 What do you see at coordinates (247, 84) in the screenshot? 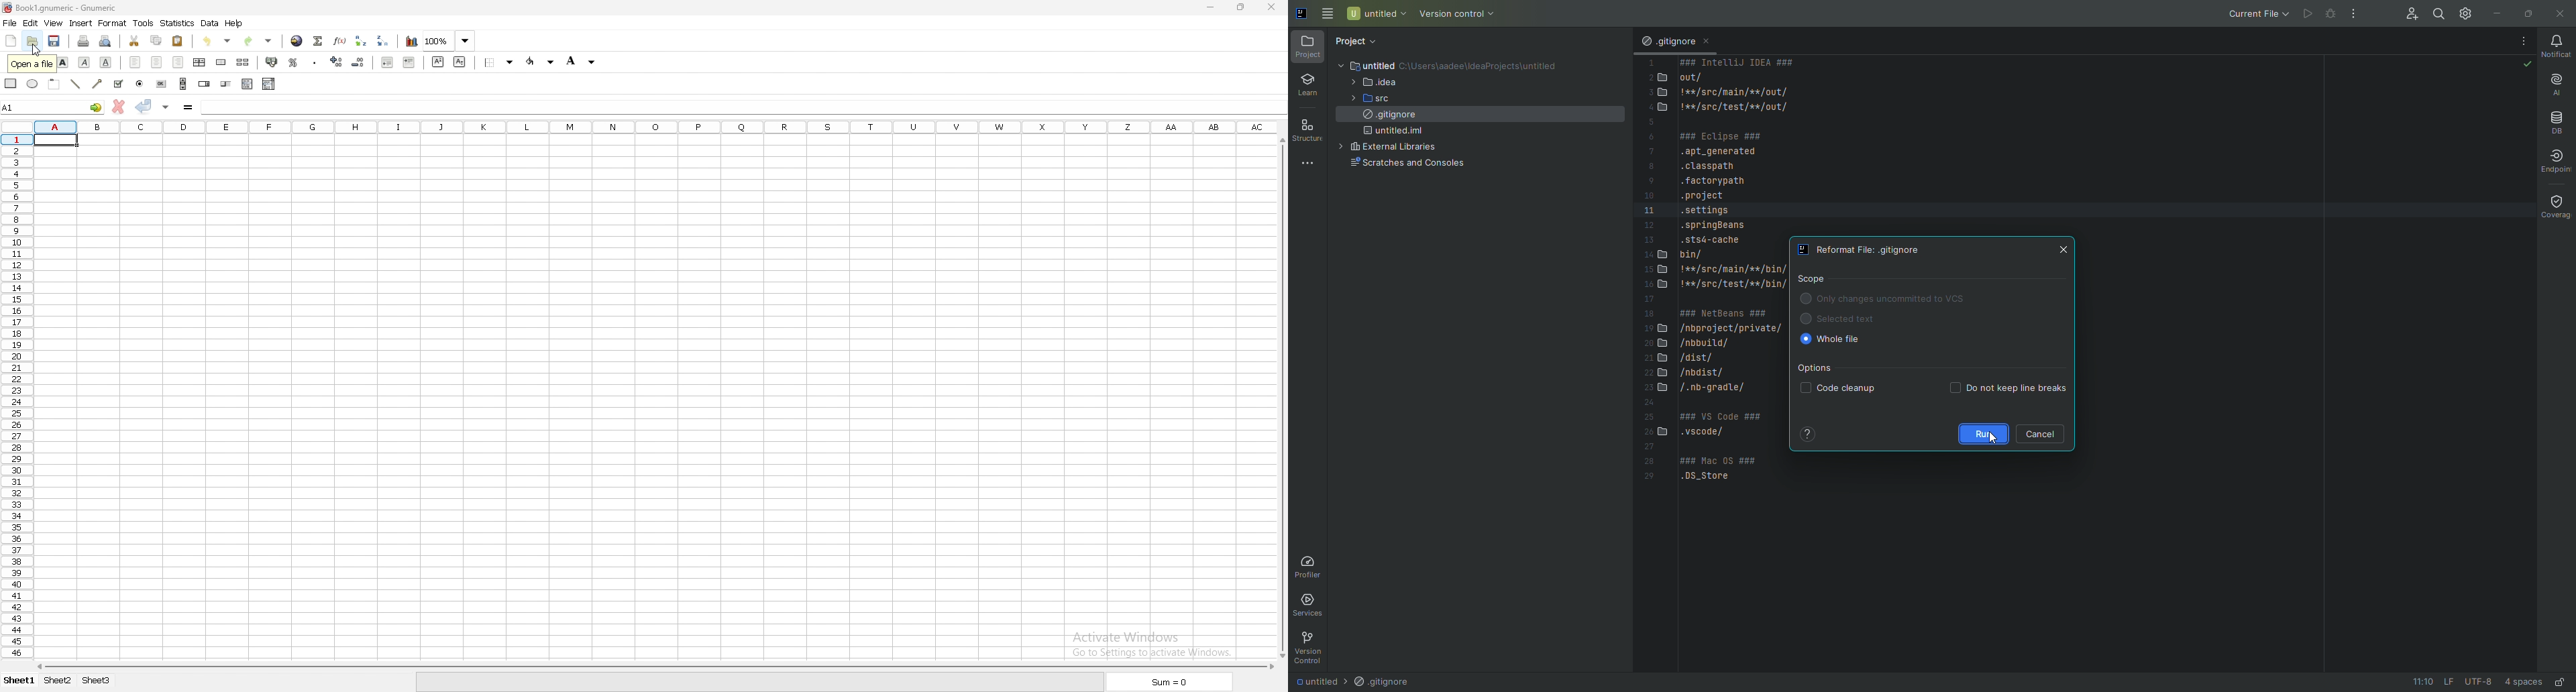
I see `list` at bounding box center [247, 84].